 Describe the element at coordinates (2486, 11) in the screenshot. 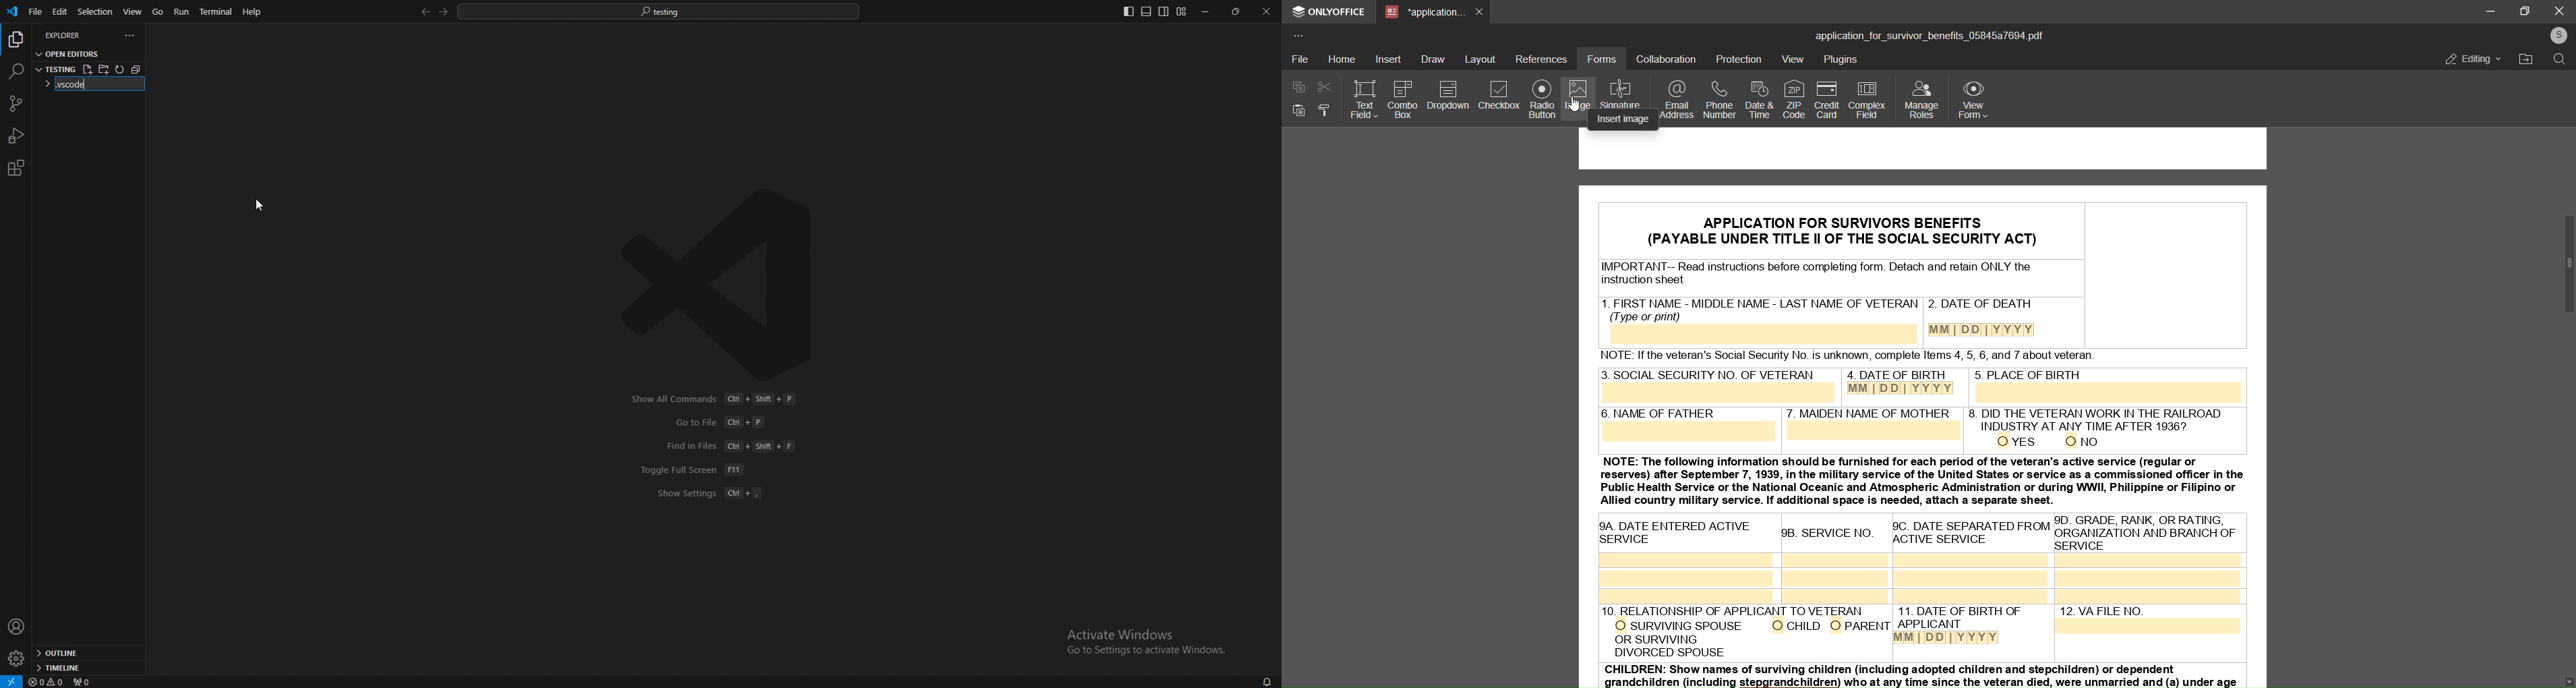

I see `minimize` at that location.